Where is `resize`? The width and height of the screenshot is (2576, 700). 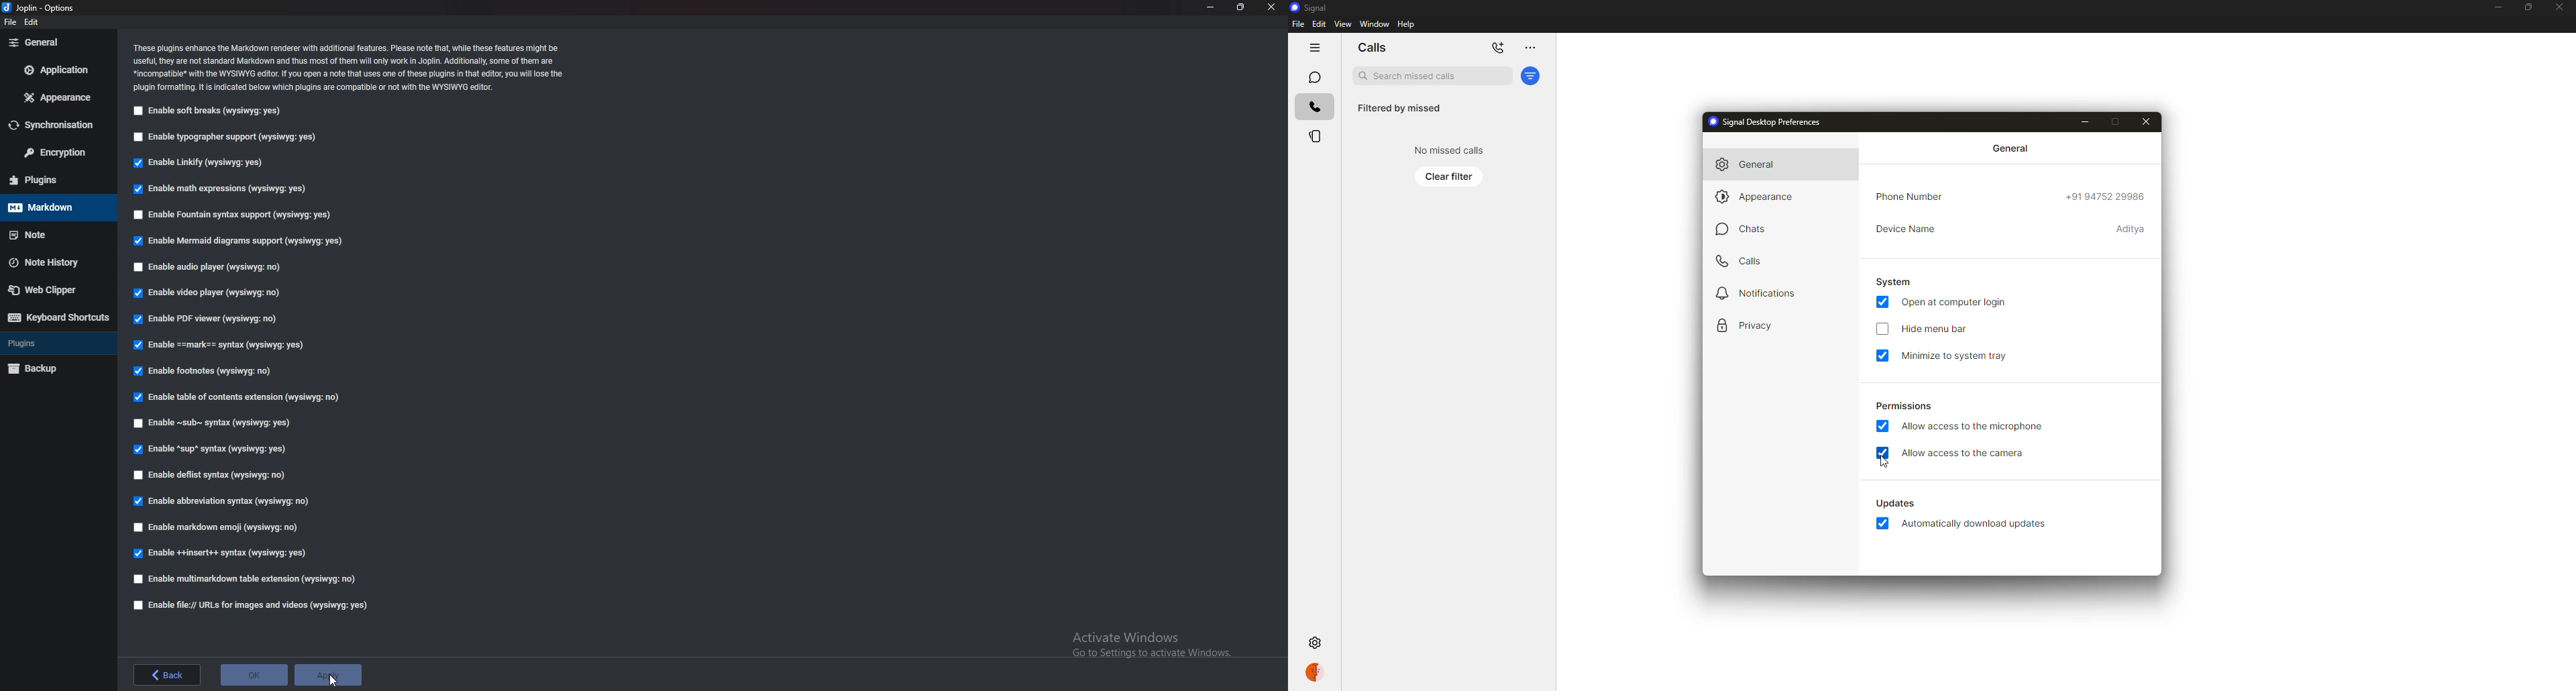 resize is located at coordinates (1240, 7).